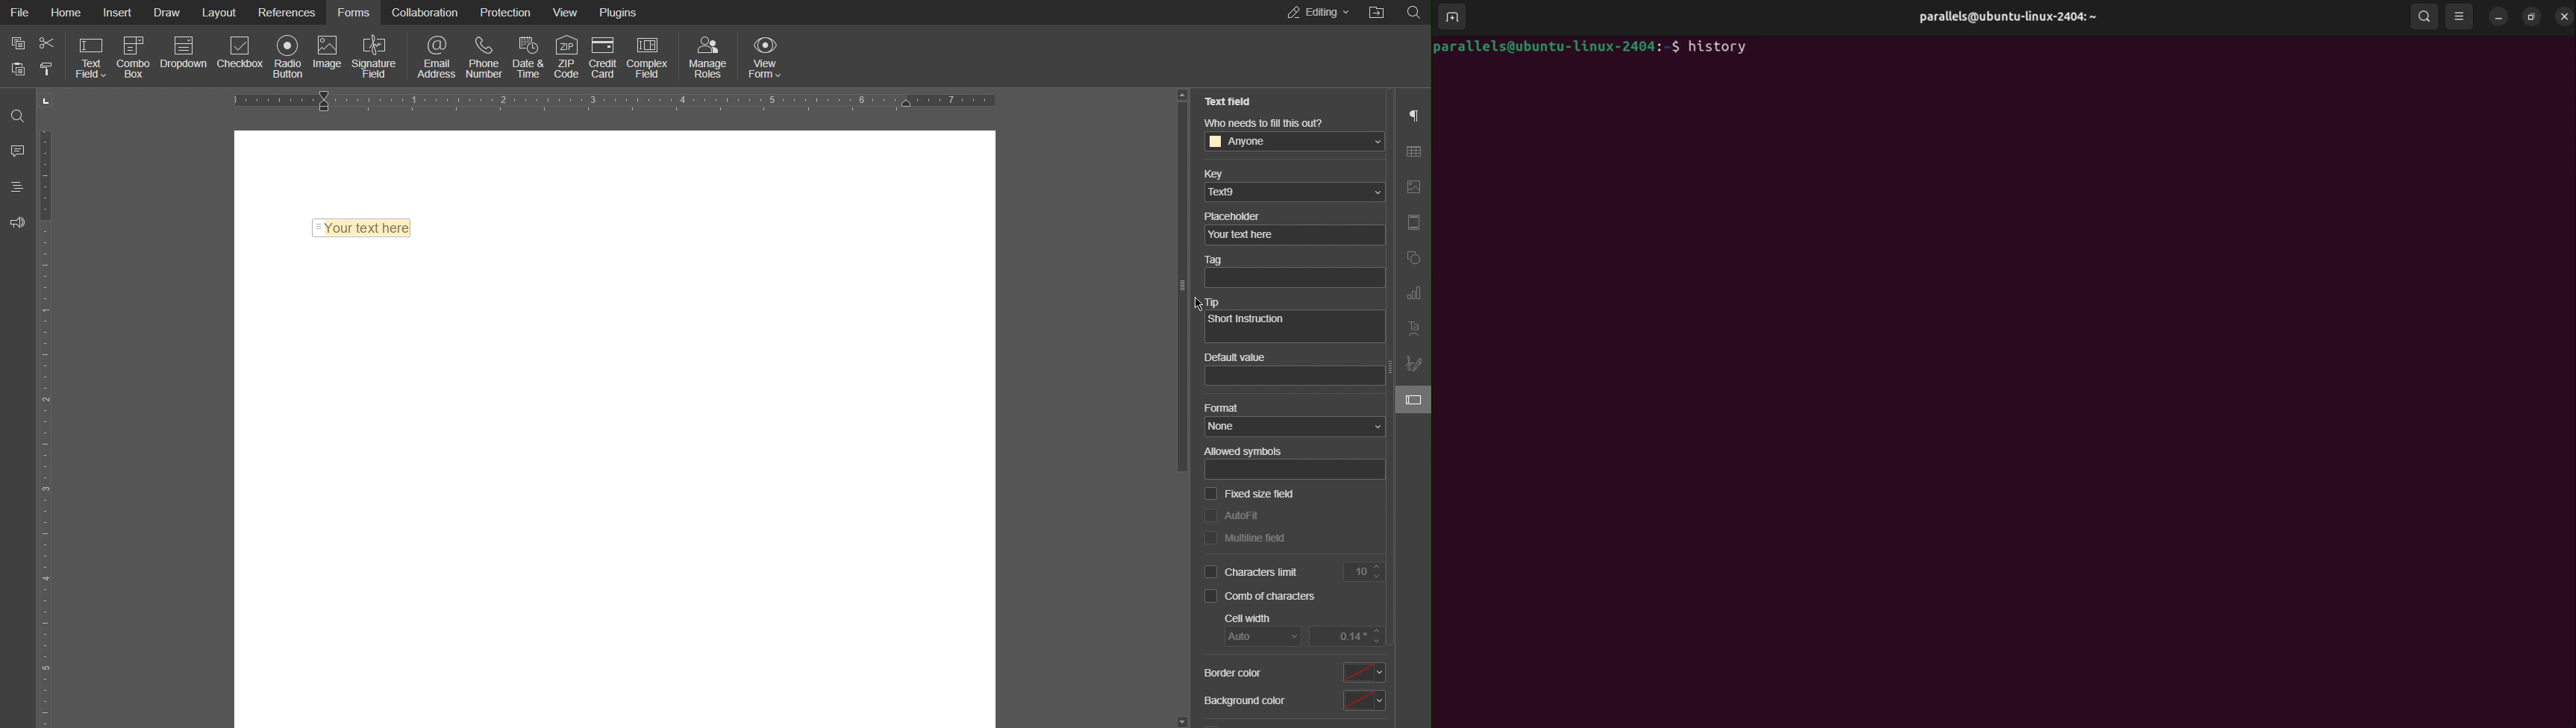 The image size is (2576, 728). I want to click on Manage Roles, so click(707, 54).